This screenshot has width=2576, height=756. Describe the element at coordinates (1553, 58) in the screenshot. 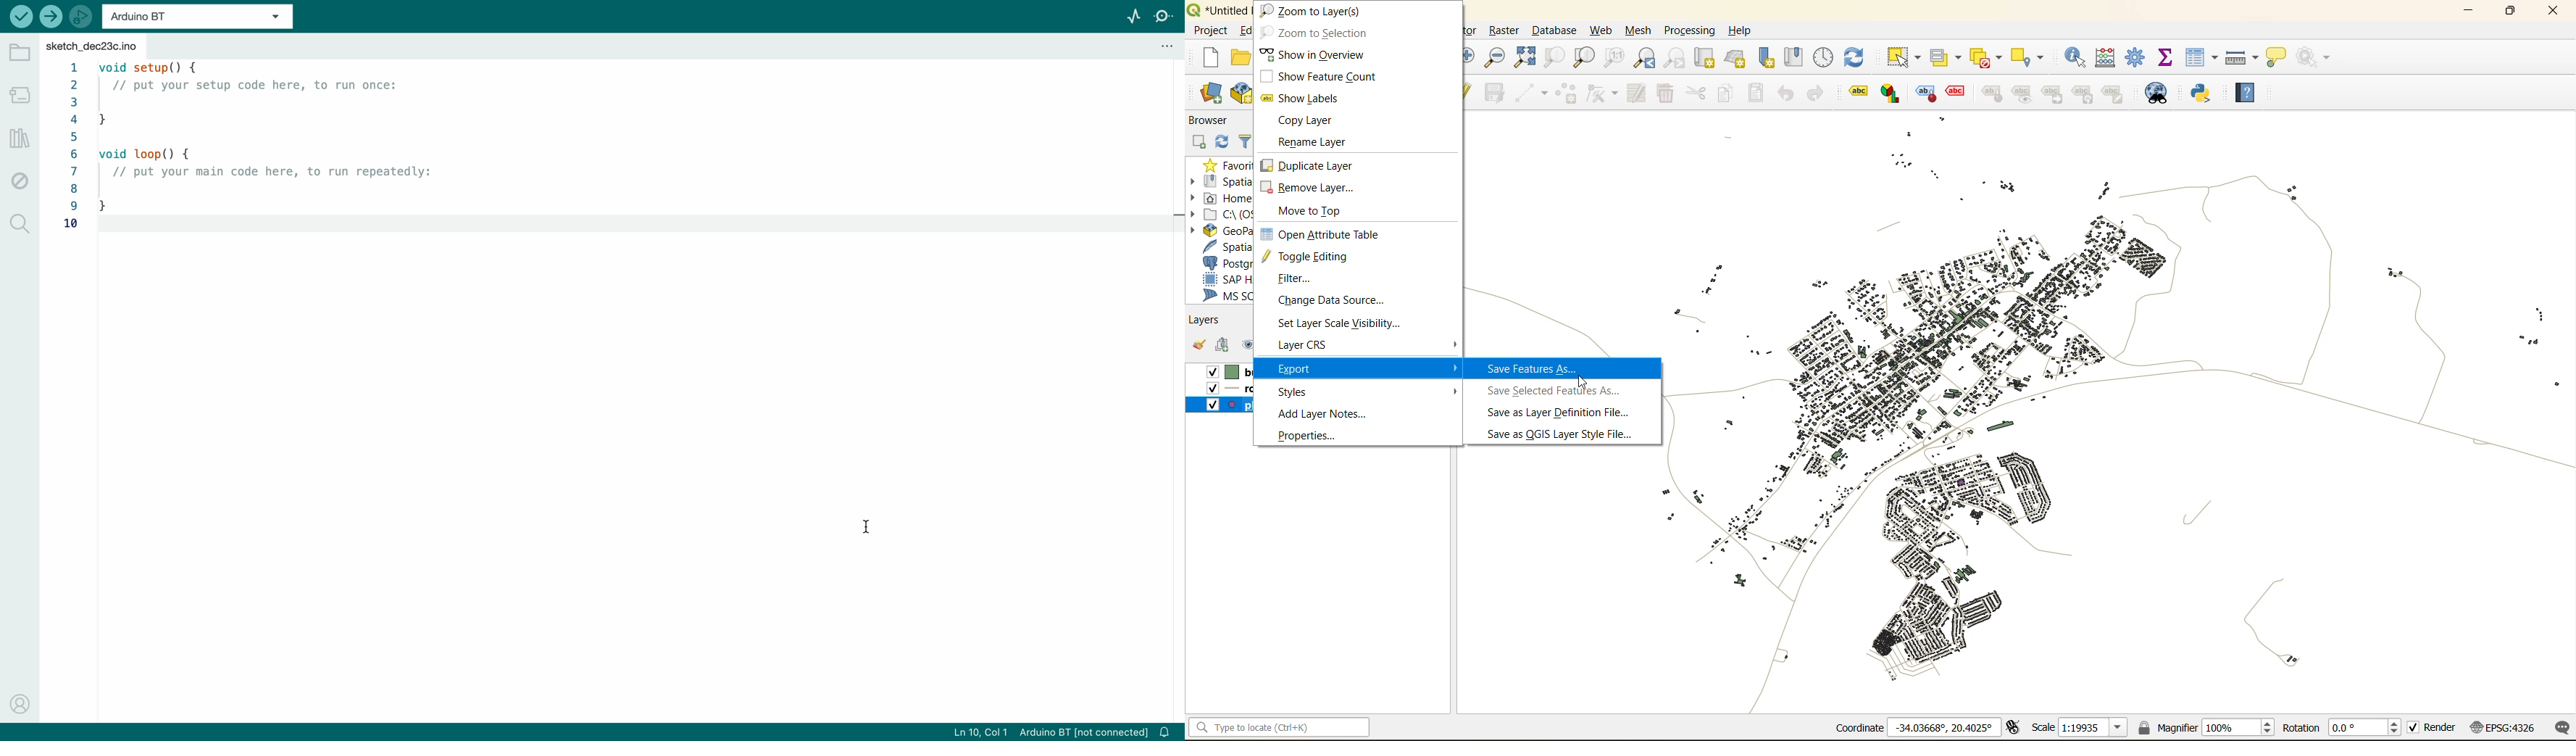

I see `zoom selection` at that location.